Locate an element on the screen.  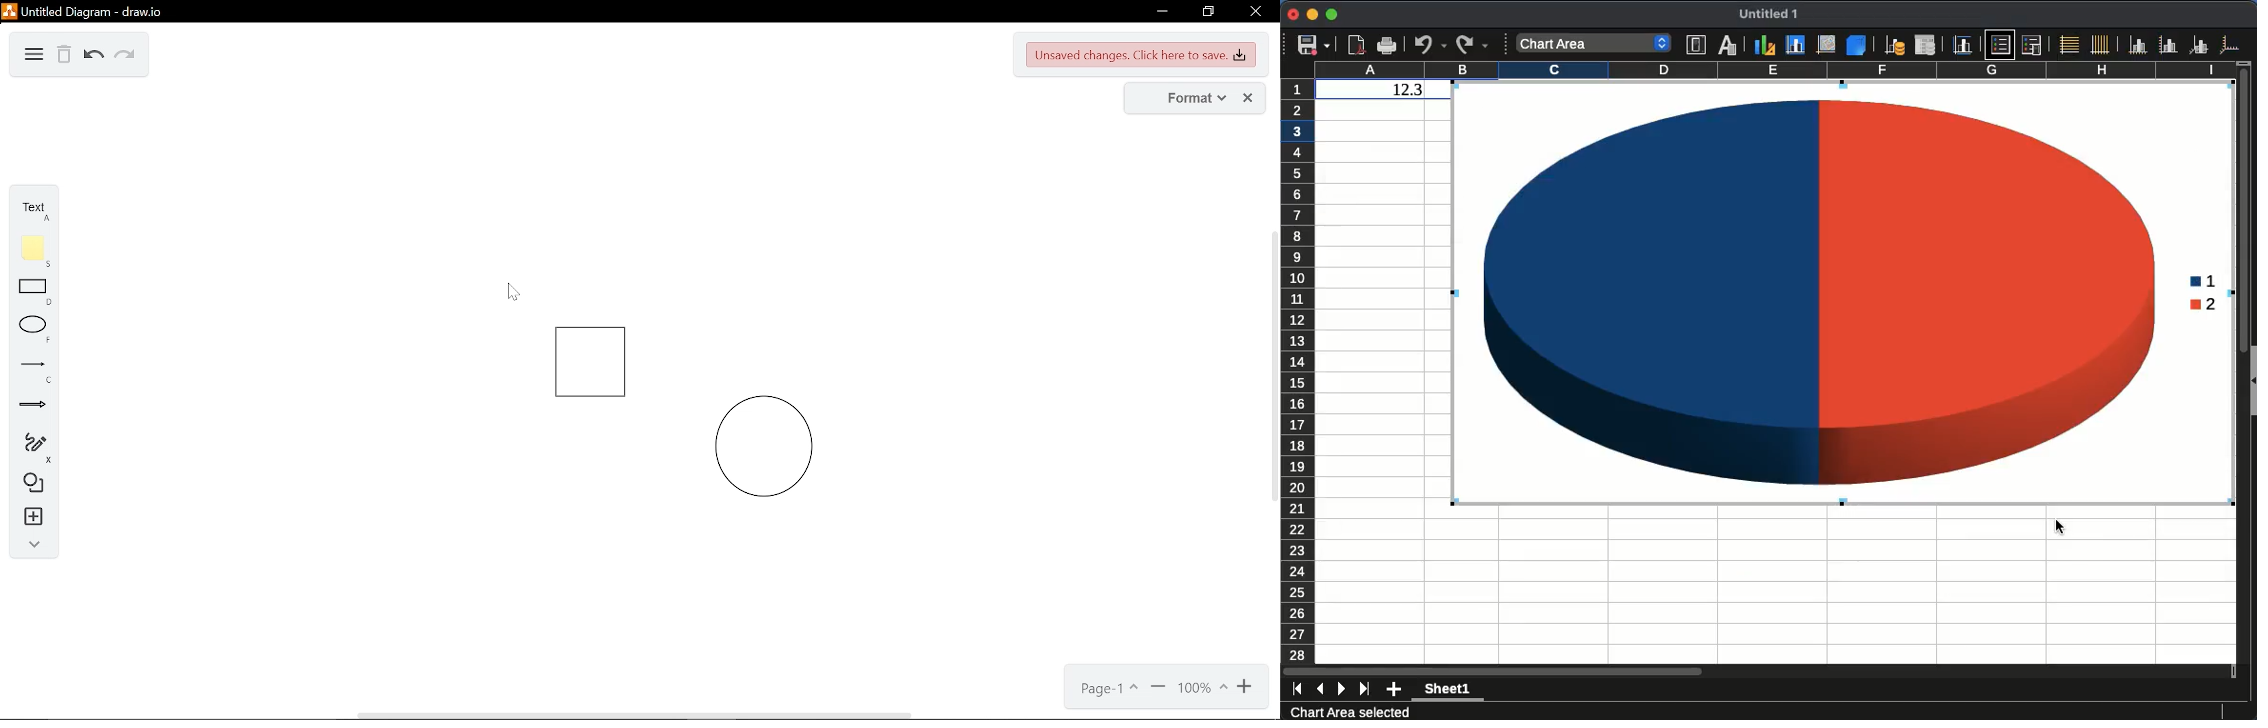
previous sheet is located at coordinates (1320, 690).